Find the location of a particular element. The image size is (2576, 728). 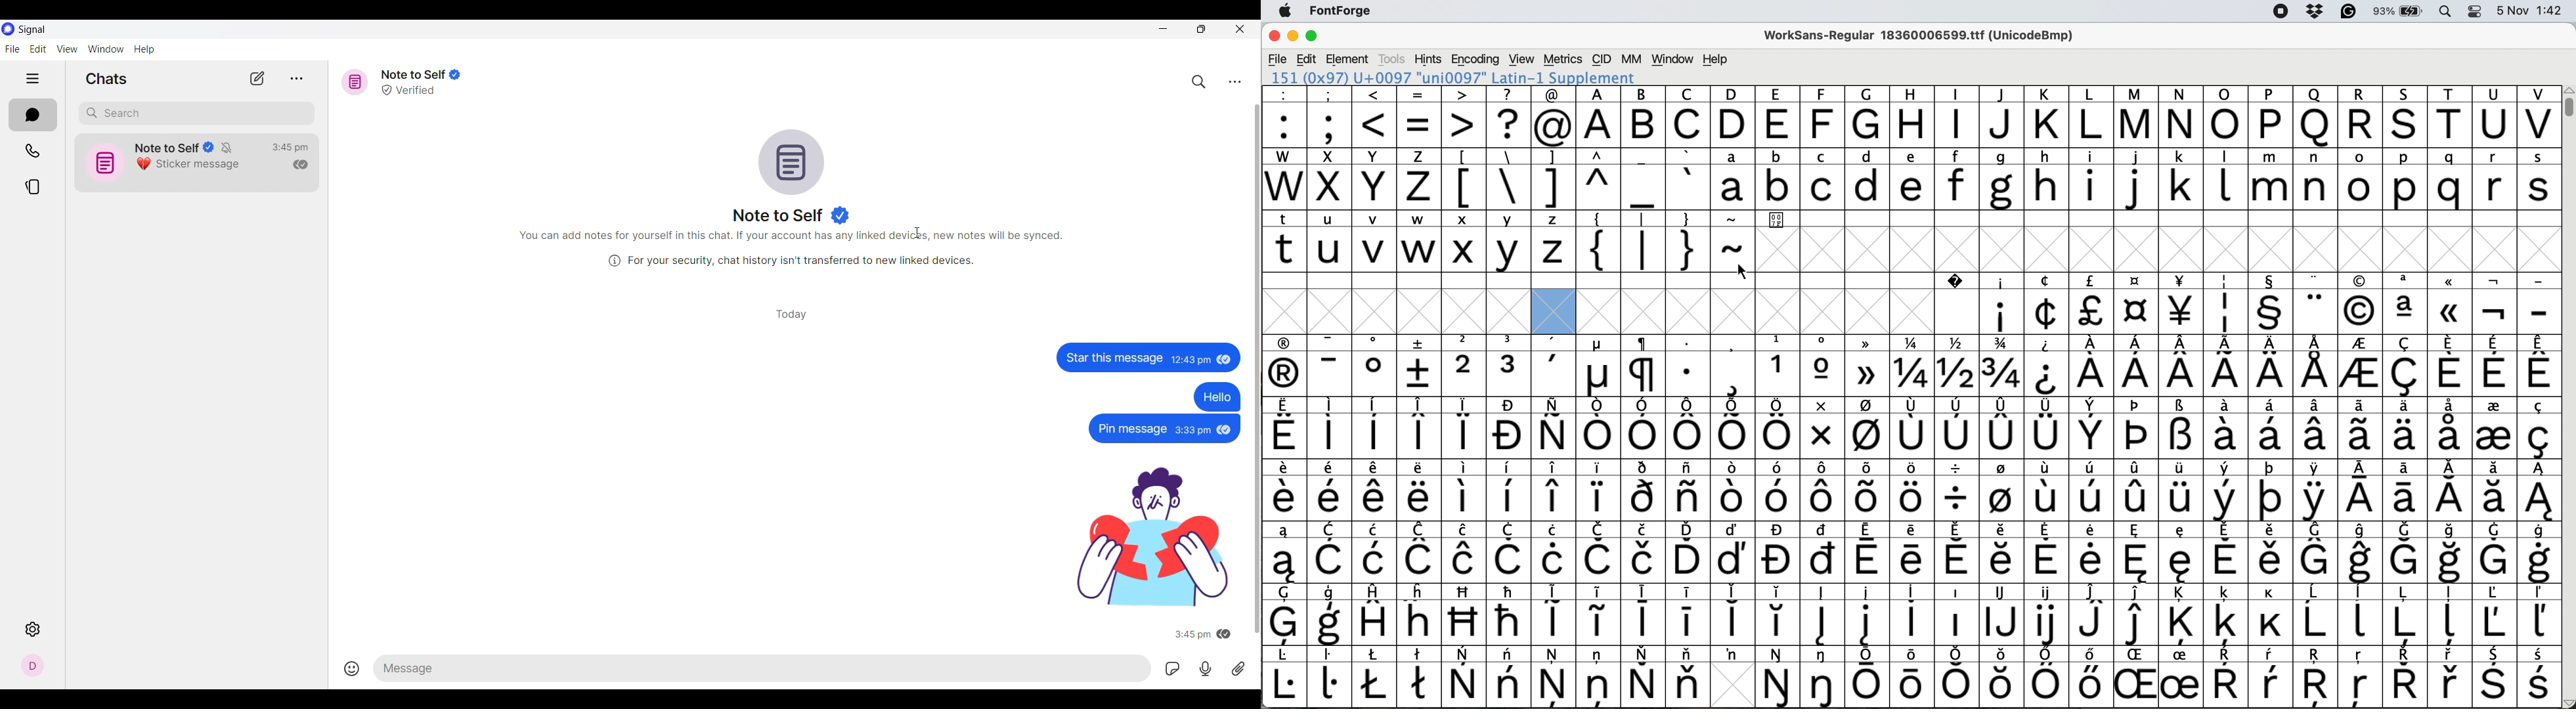

minimise is located at coordinates (1291, 37).